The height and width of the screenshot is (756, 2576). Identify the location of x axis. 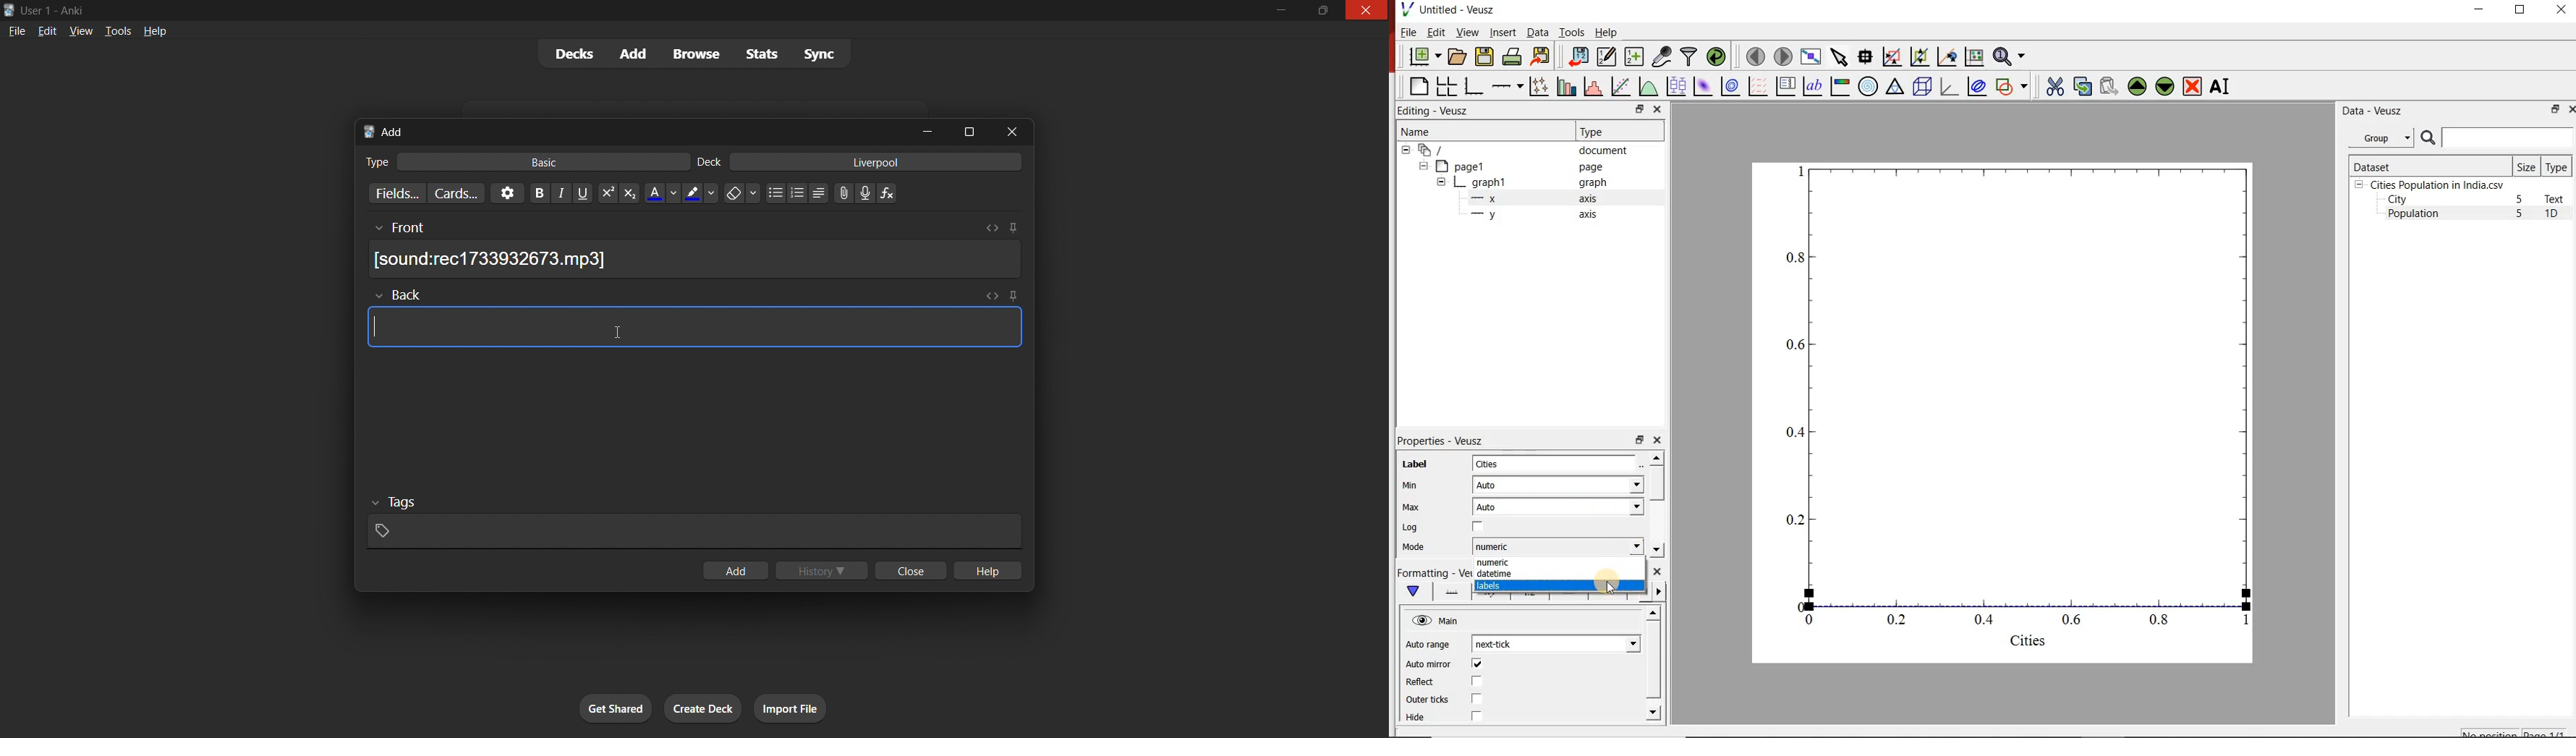
(1536, 199).